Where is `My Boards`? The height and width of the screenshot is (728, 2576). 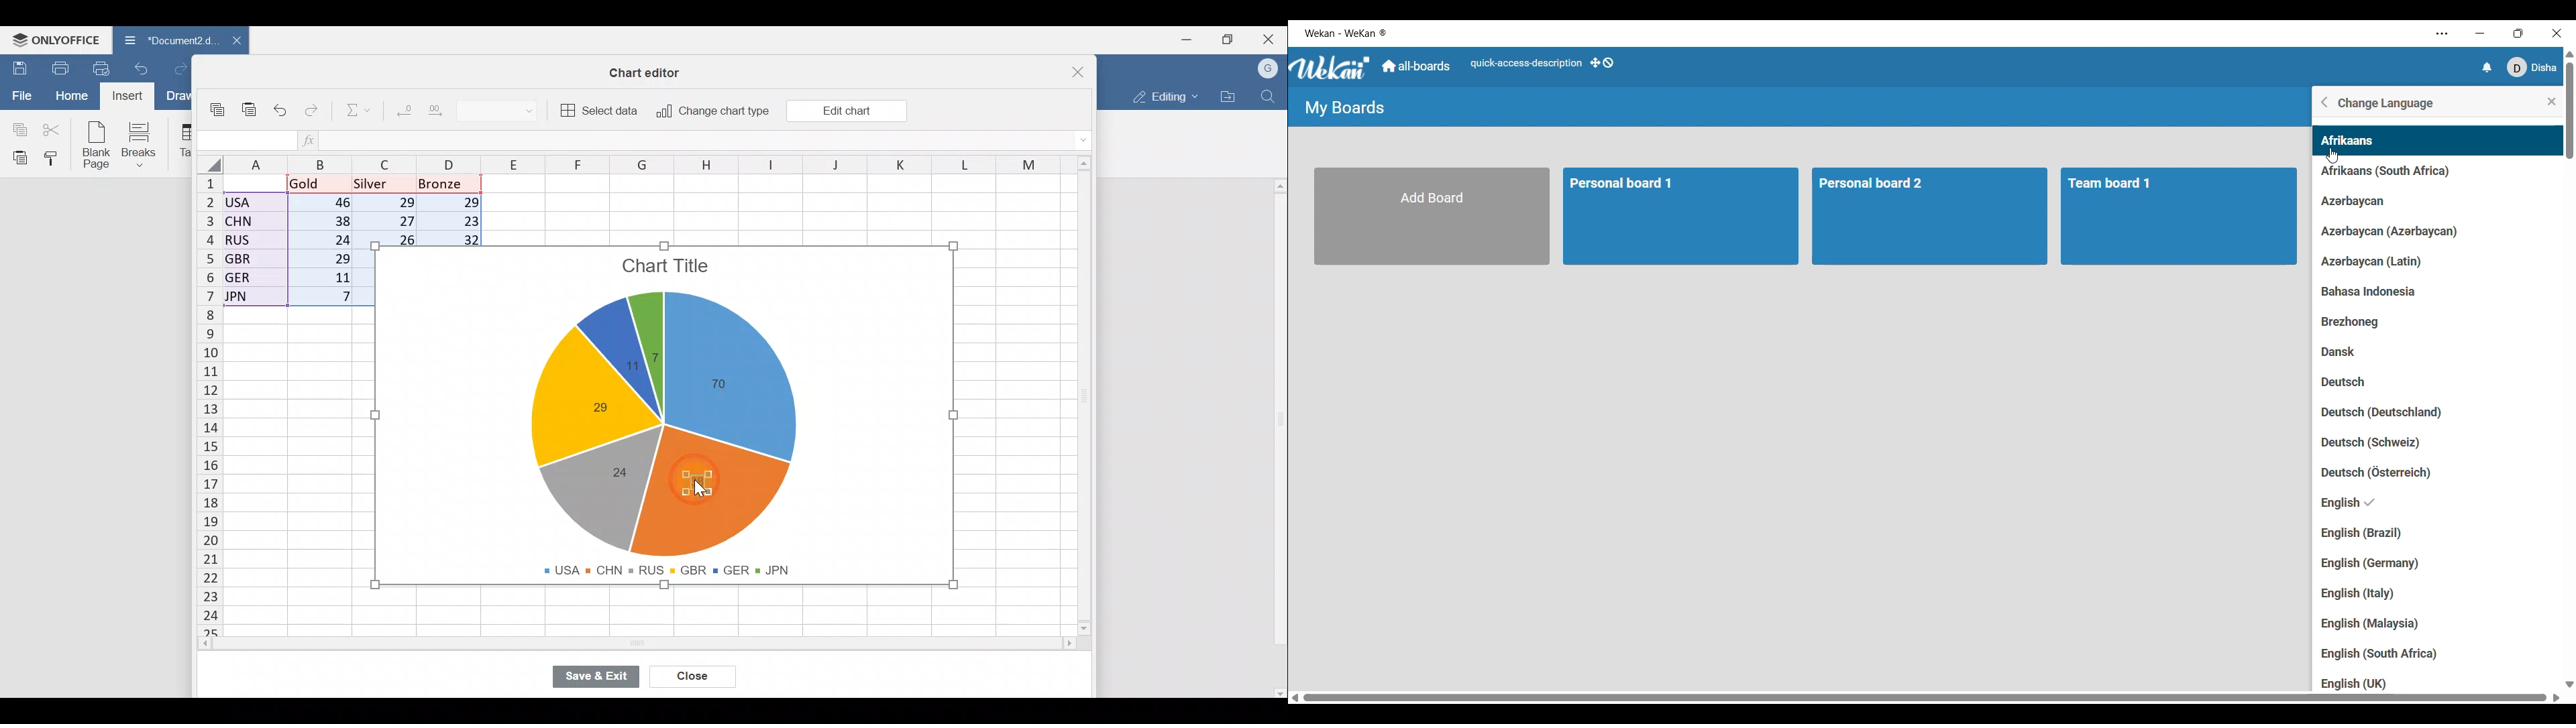
My Boards is located at coordinates (1344, 108).